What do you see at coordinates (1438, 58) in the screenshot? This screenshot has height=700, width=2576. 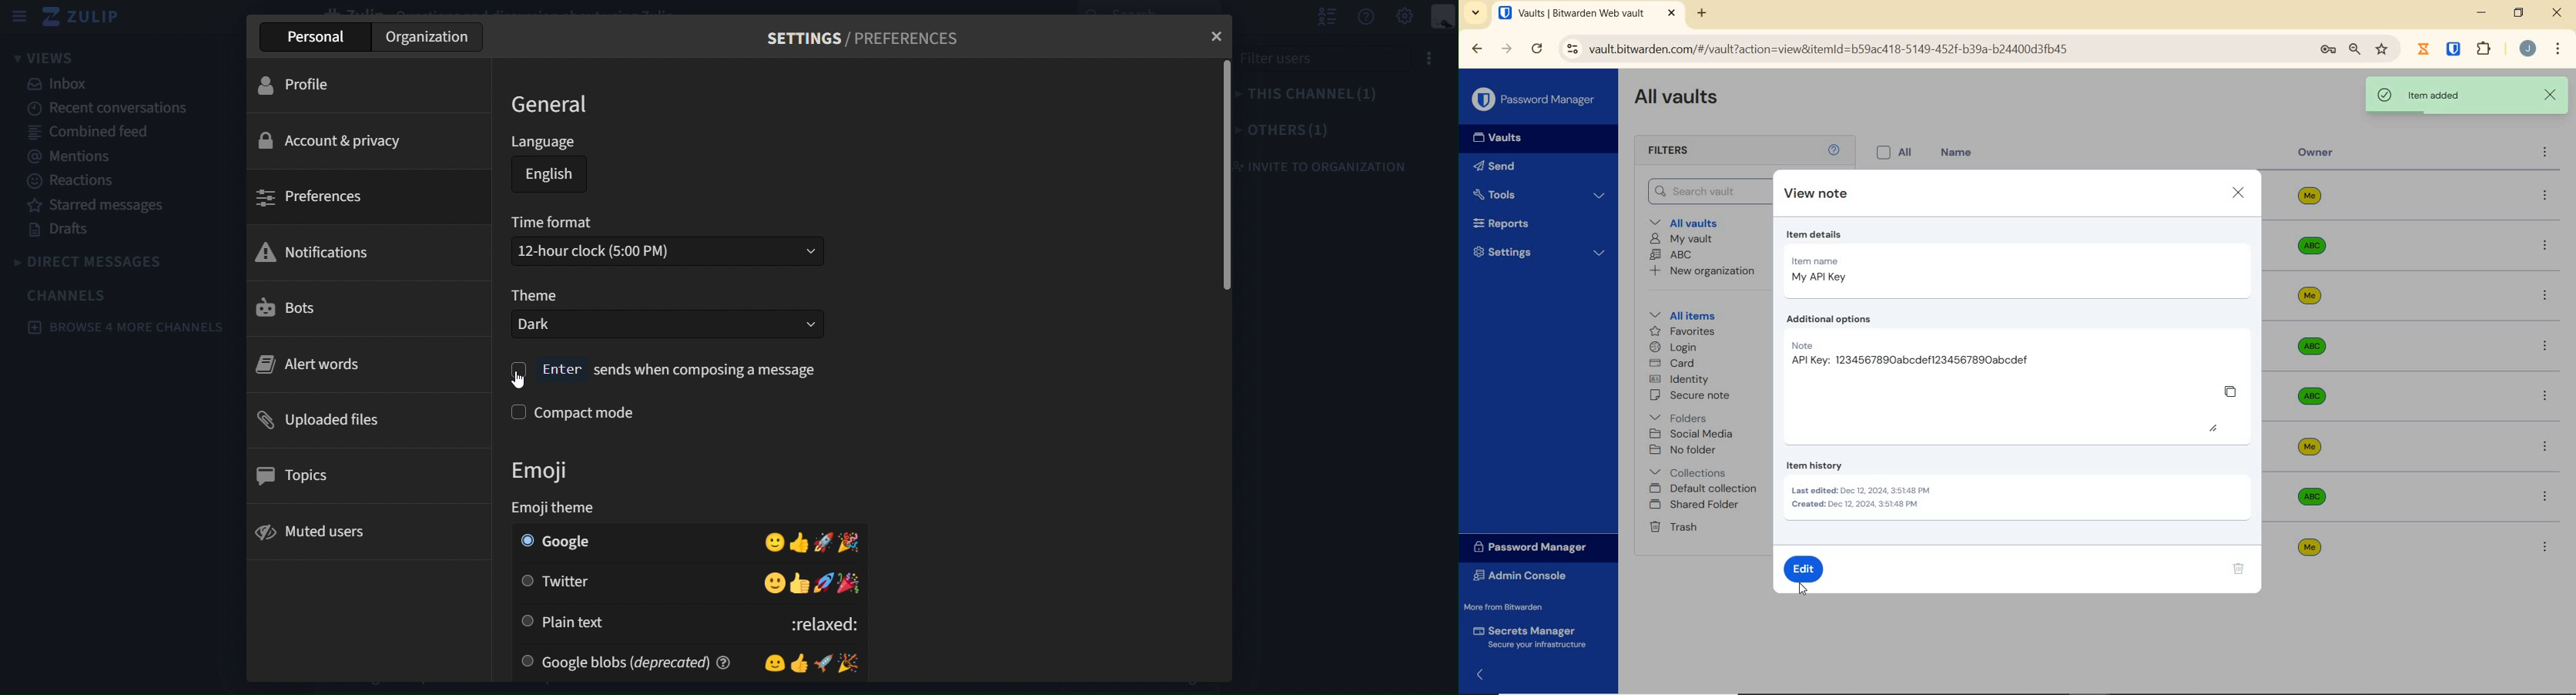 I see `options` at bounding box center [1438, 58].